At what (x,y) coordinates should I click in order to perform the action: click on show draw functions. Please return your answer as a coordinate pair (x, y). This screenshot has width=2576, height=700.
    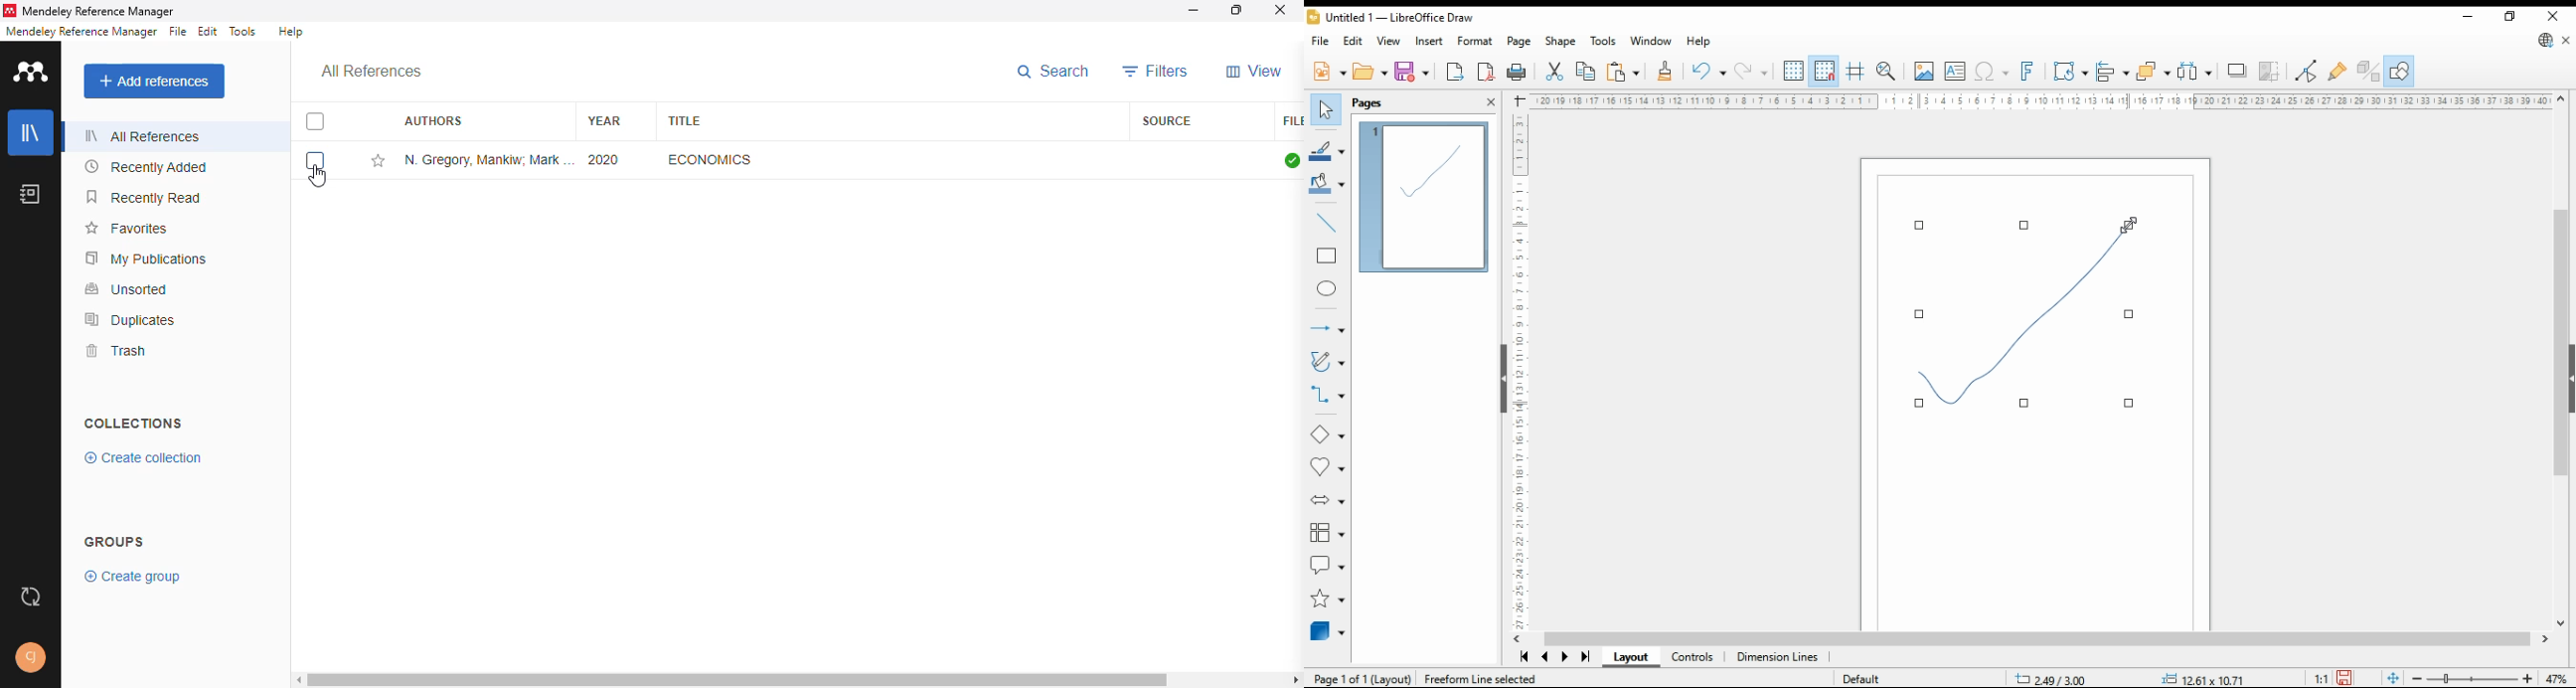
    Looking at the image, I should click on (2400, 71).